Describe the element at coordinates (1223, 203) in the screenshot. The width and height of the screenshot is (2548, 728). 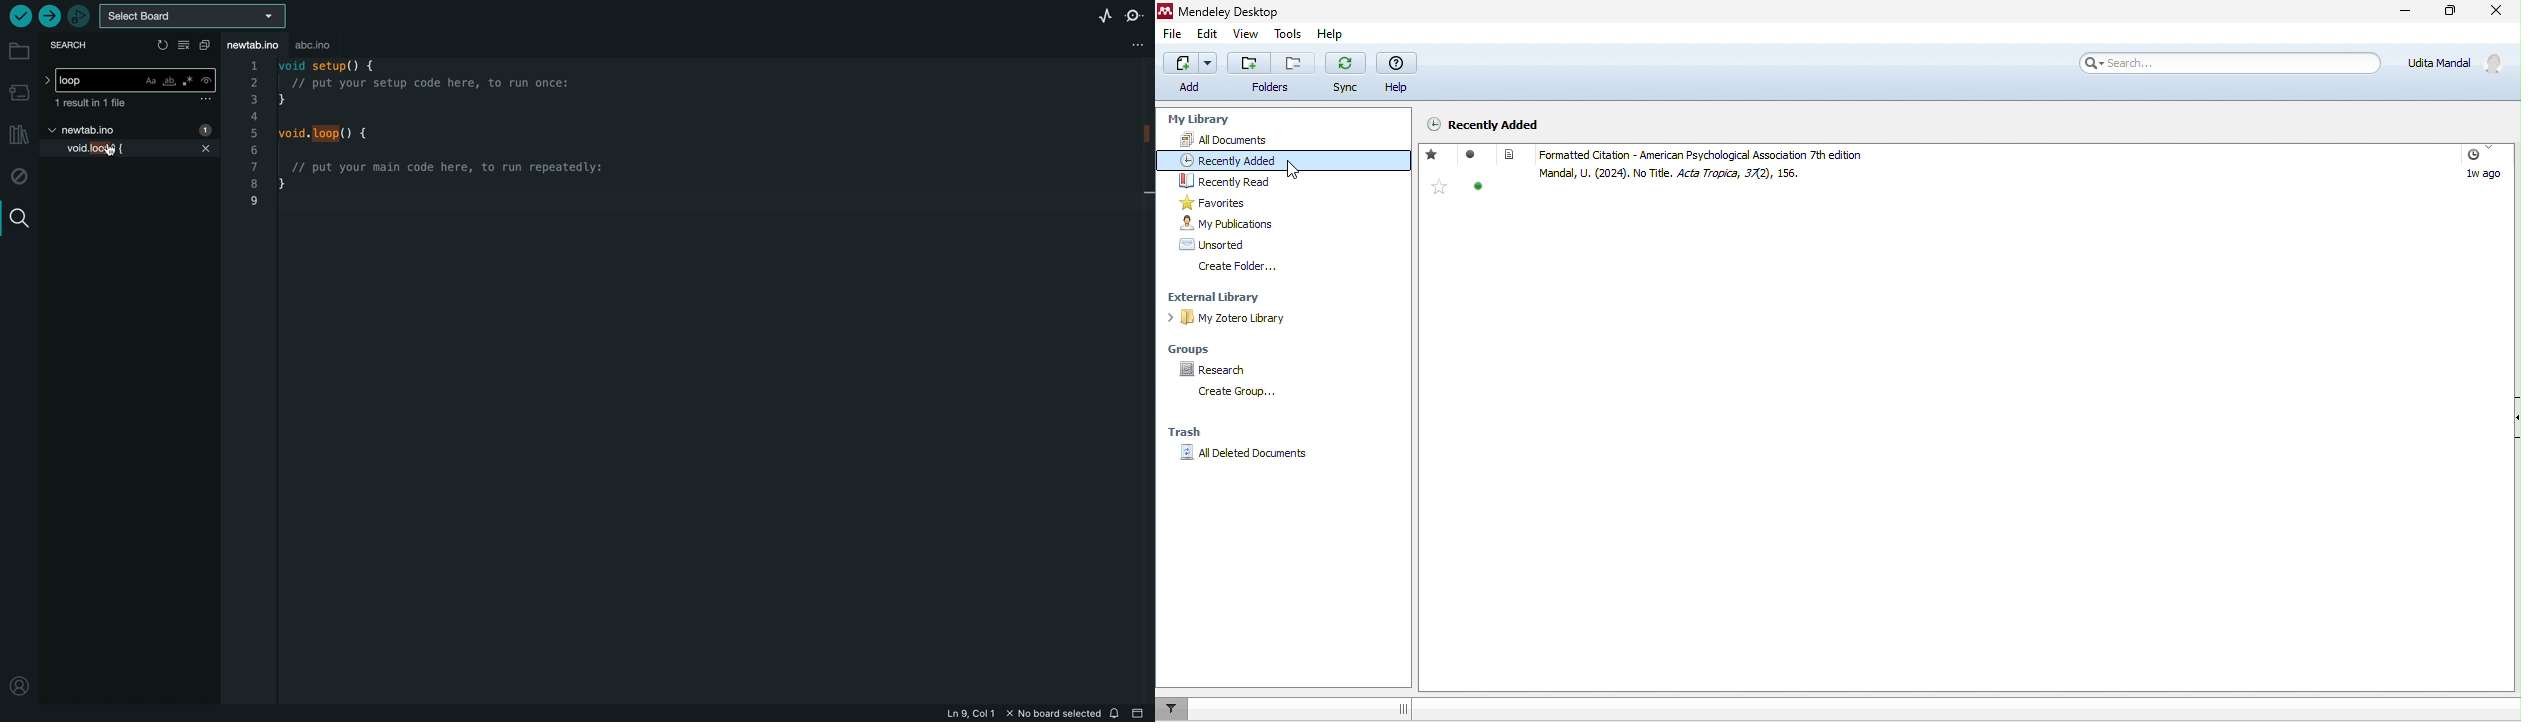
I see `favorites` at that location.